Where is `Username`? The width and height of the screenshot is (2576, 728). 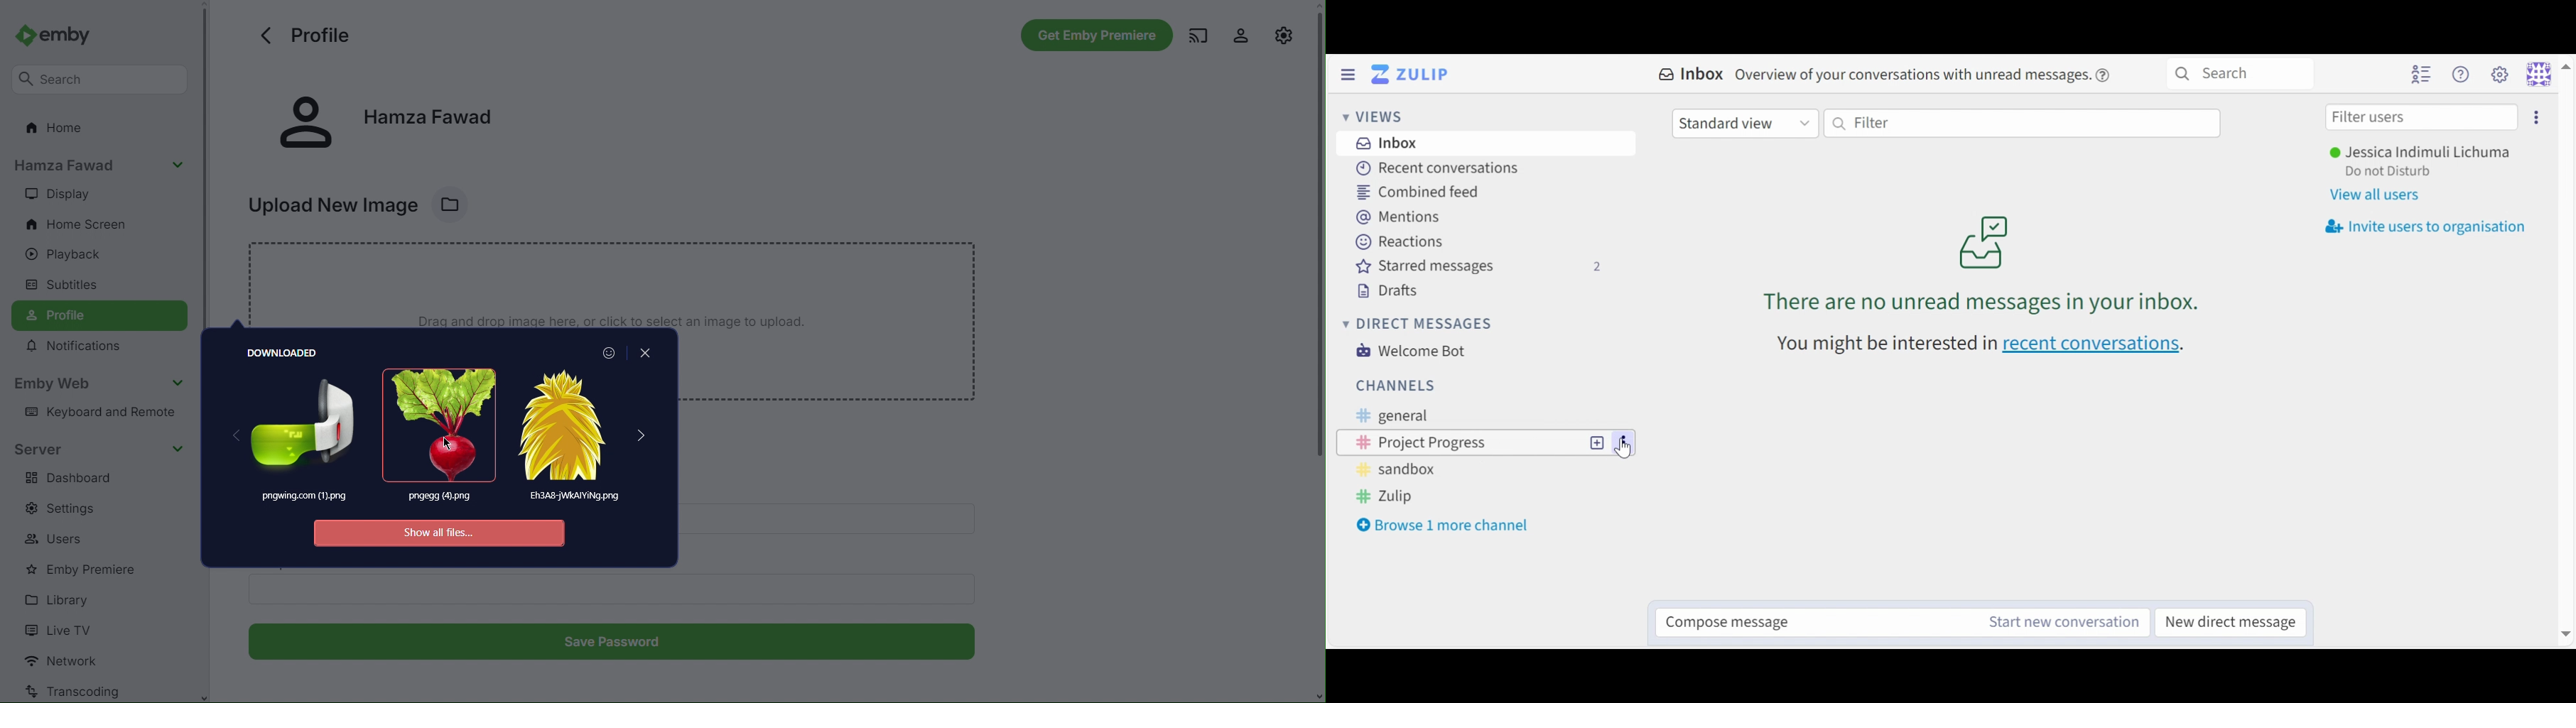 Username is located at coordinates (2422, 154).